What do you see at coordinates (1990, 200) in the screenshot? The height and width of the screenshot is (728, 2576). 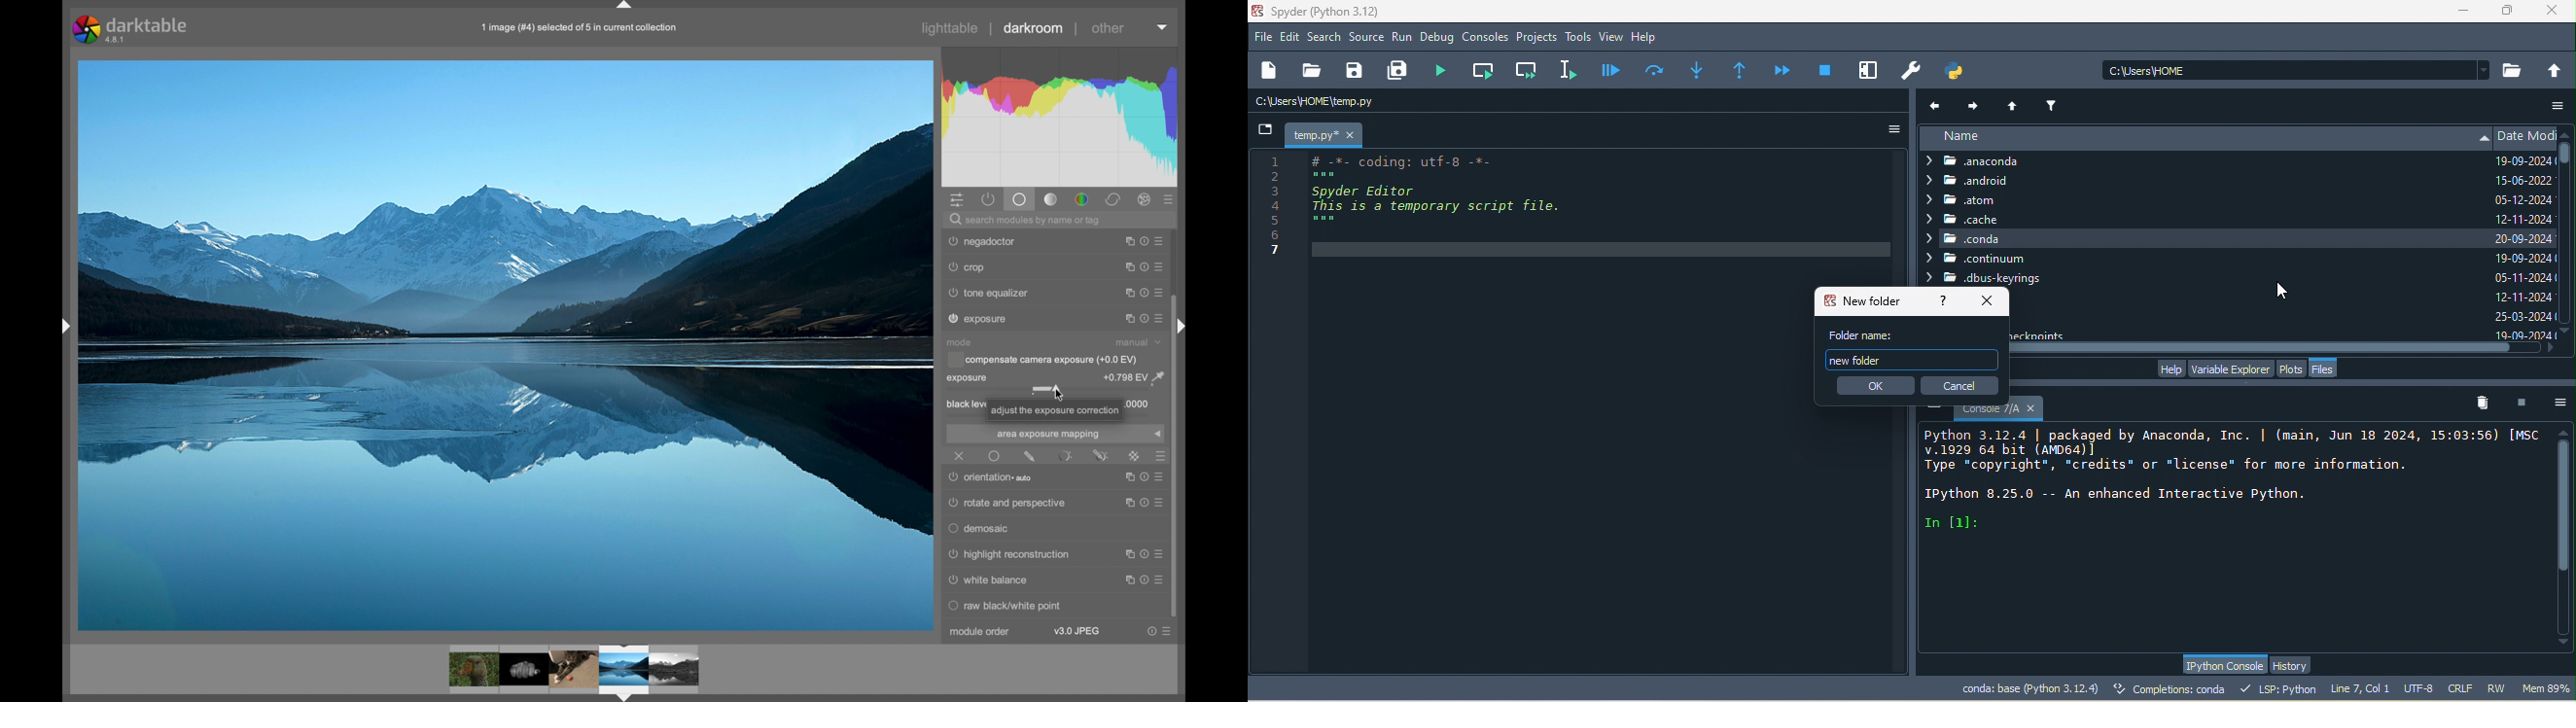 I see `atom` at bounding box center [1990, 200].